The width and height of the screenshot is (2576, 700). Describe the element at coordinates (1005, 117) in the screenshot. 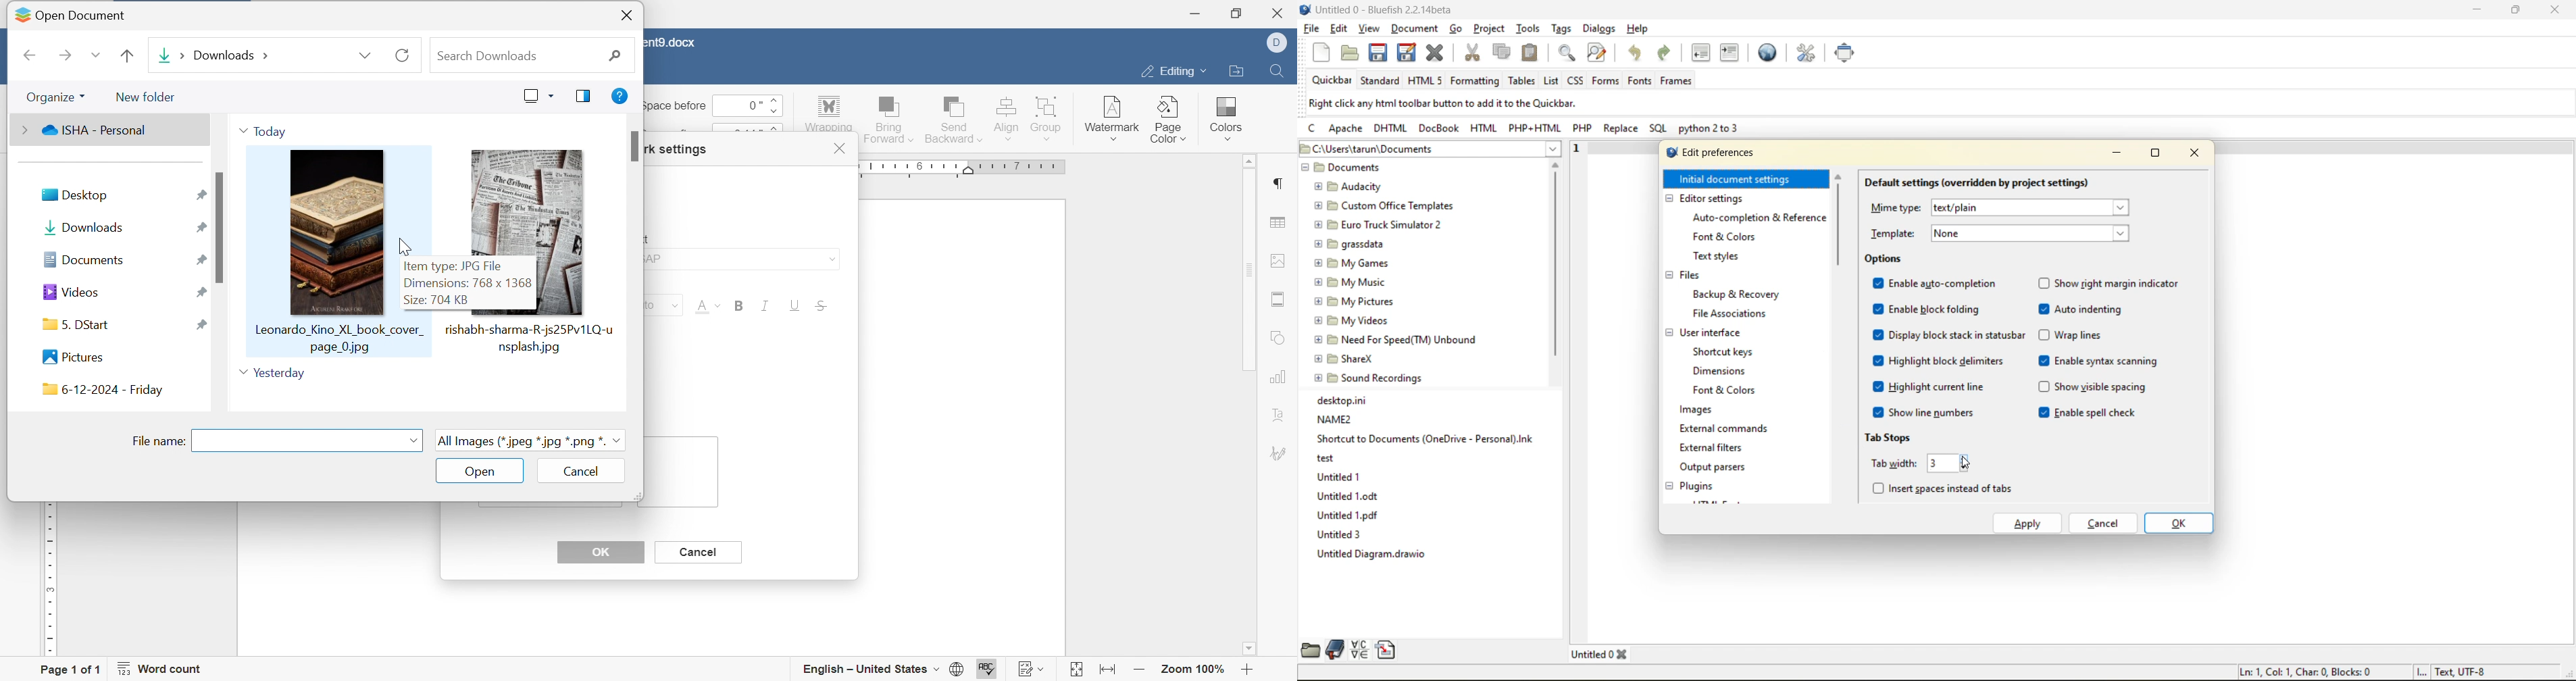

I see `align` at that location.